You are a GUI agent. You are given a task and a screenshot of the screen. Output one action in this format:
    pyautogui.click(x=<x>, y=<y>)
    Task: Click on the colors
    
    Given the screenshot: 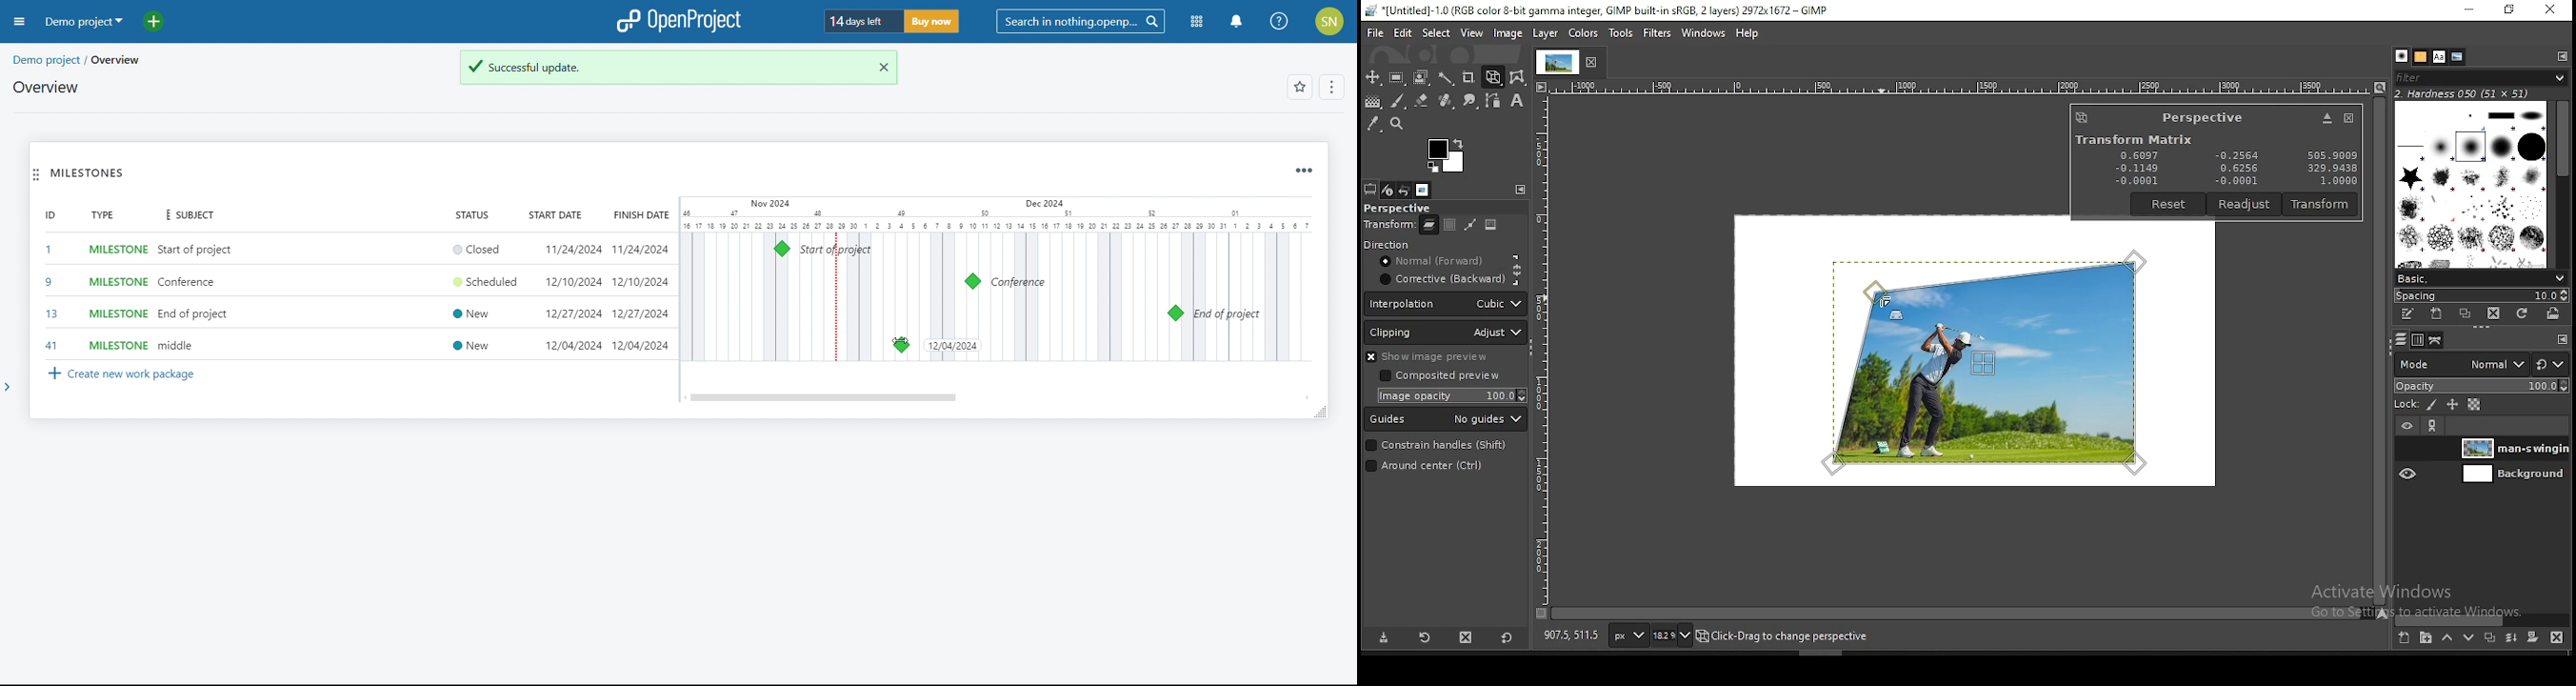 What is the action you would take?
    pyautogui.click(x=1447, y=155)
    